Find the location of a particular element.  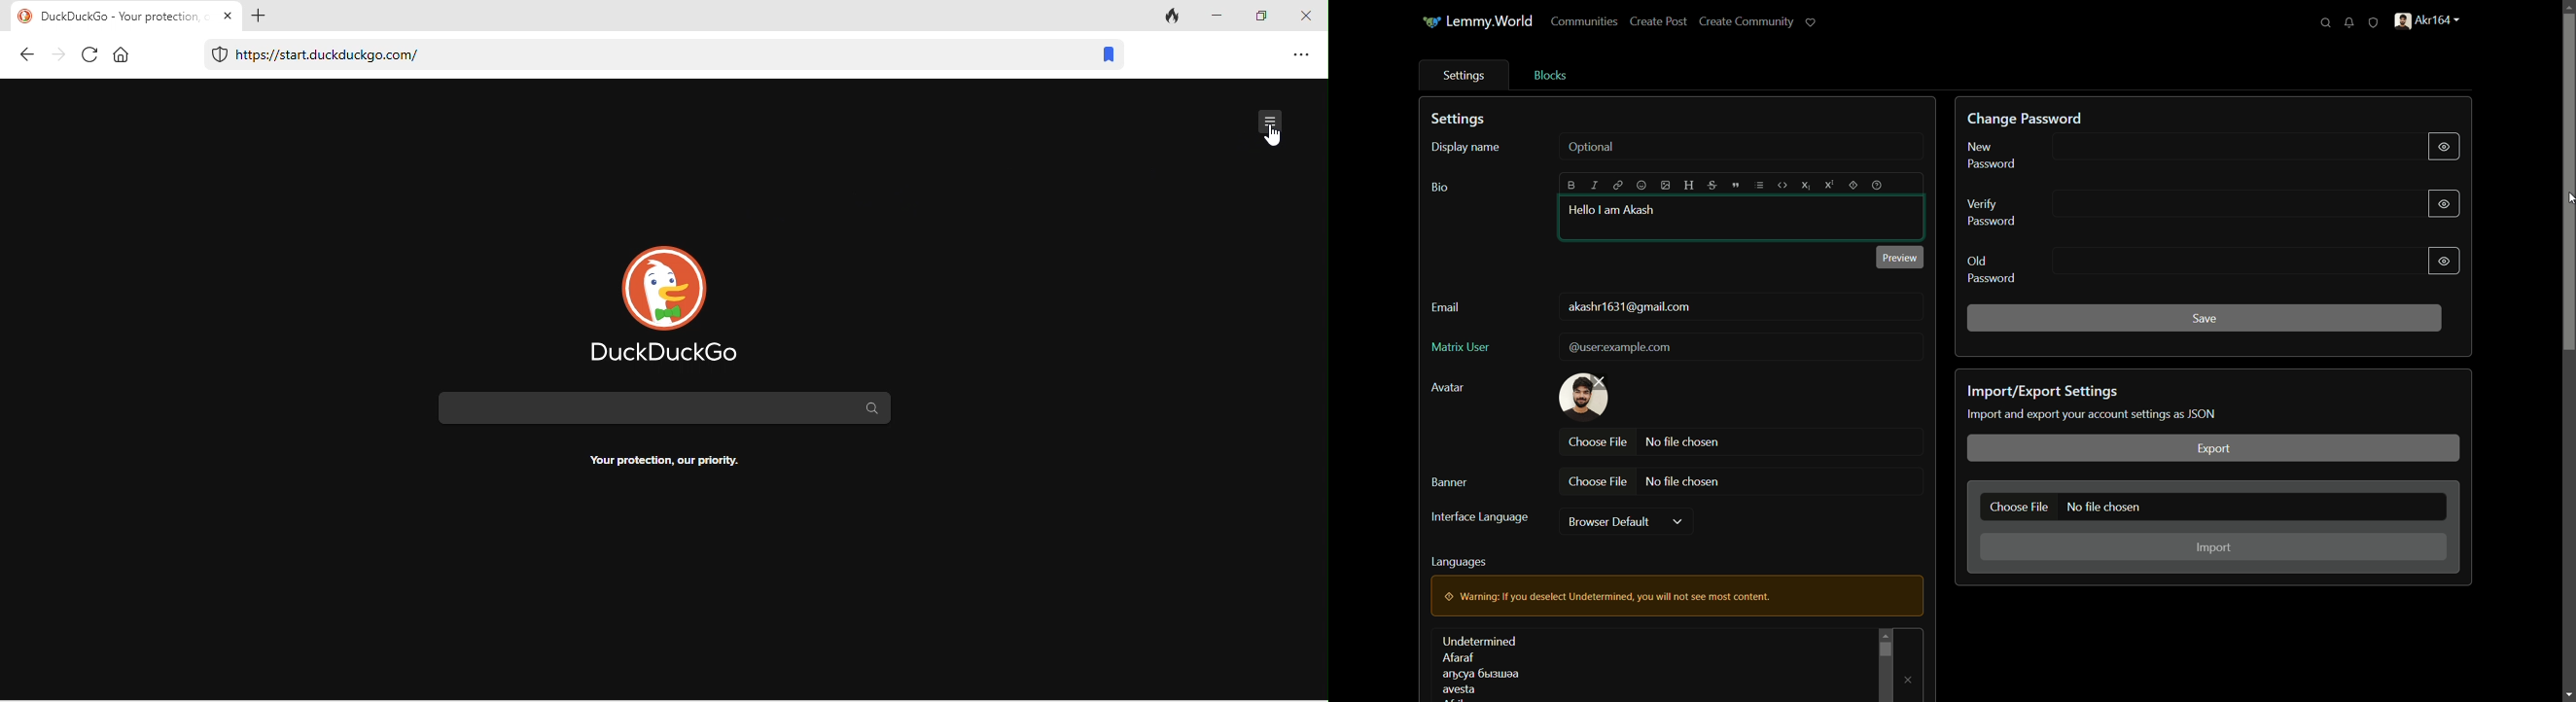

blocks tab is located at coordinates (1550, 76).